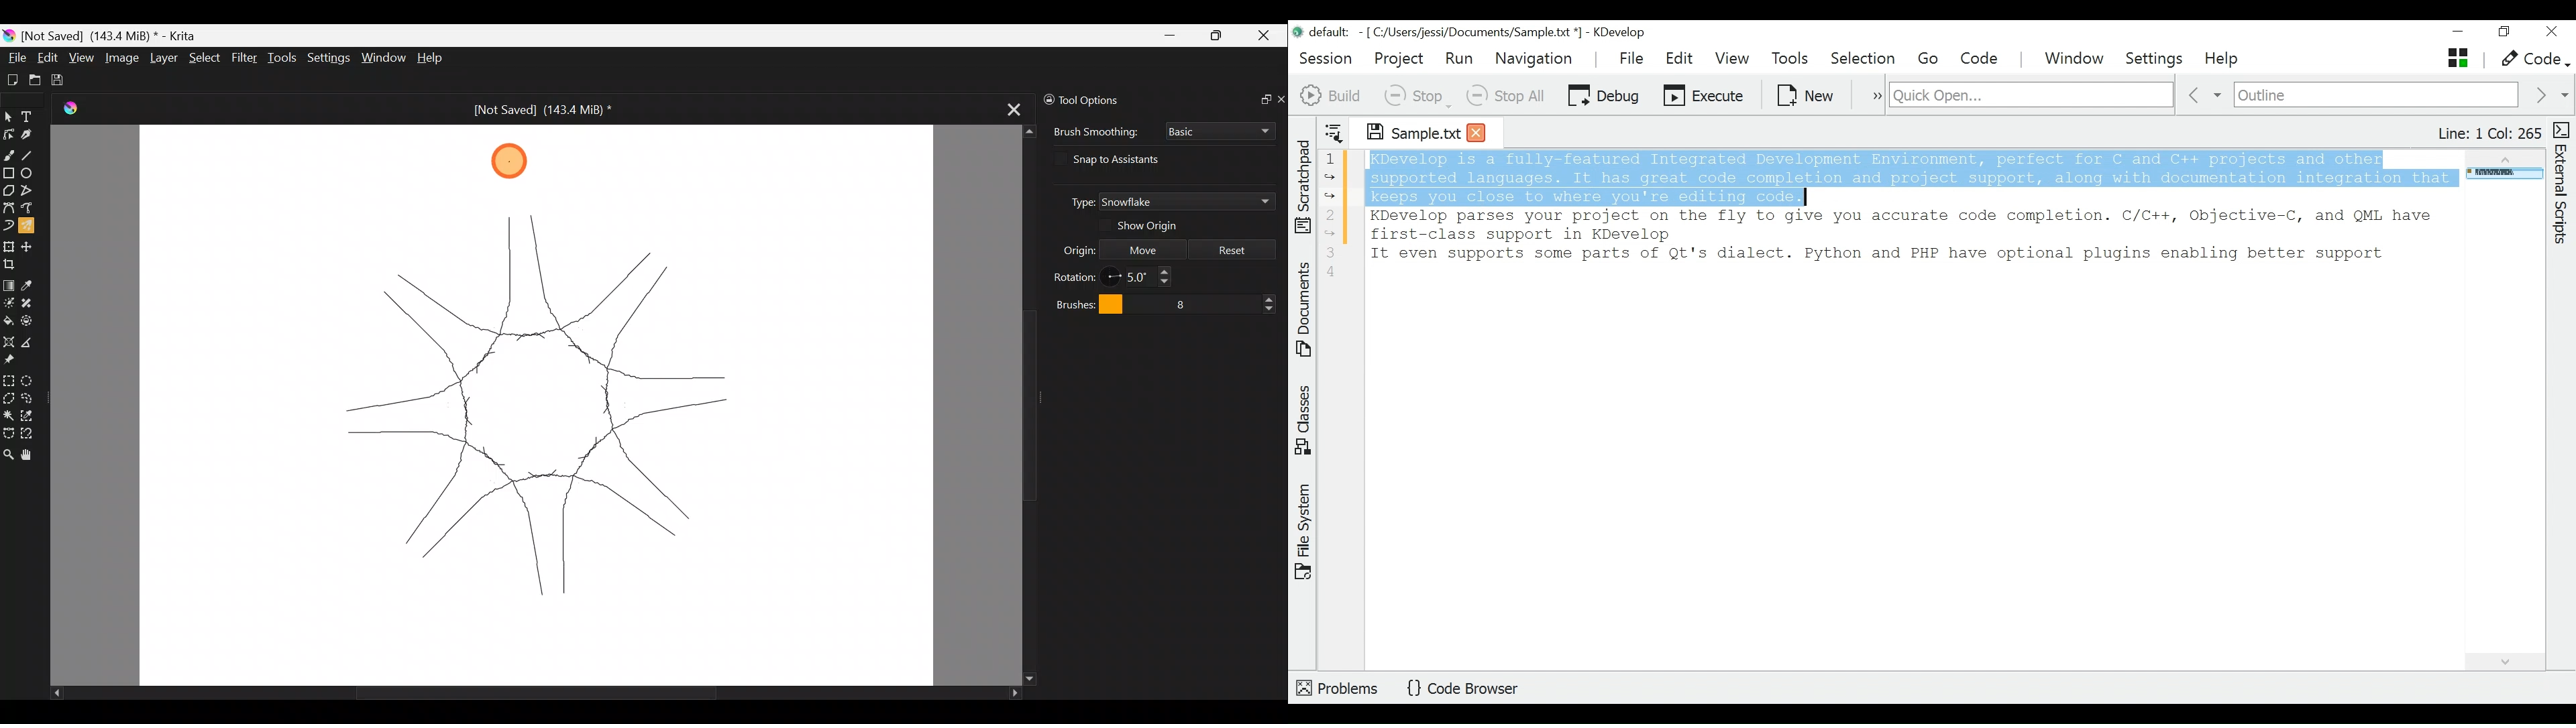 The image size is (2576, 728). I want to click on Brushes, so click(1085, 303).